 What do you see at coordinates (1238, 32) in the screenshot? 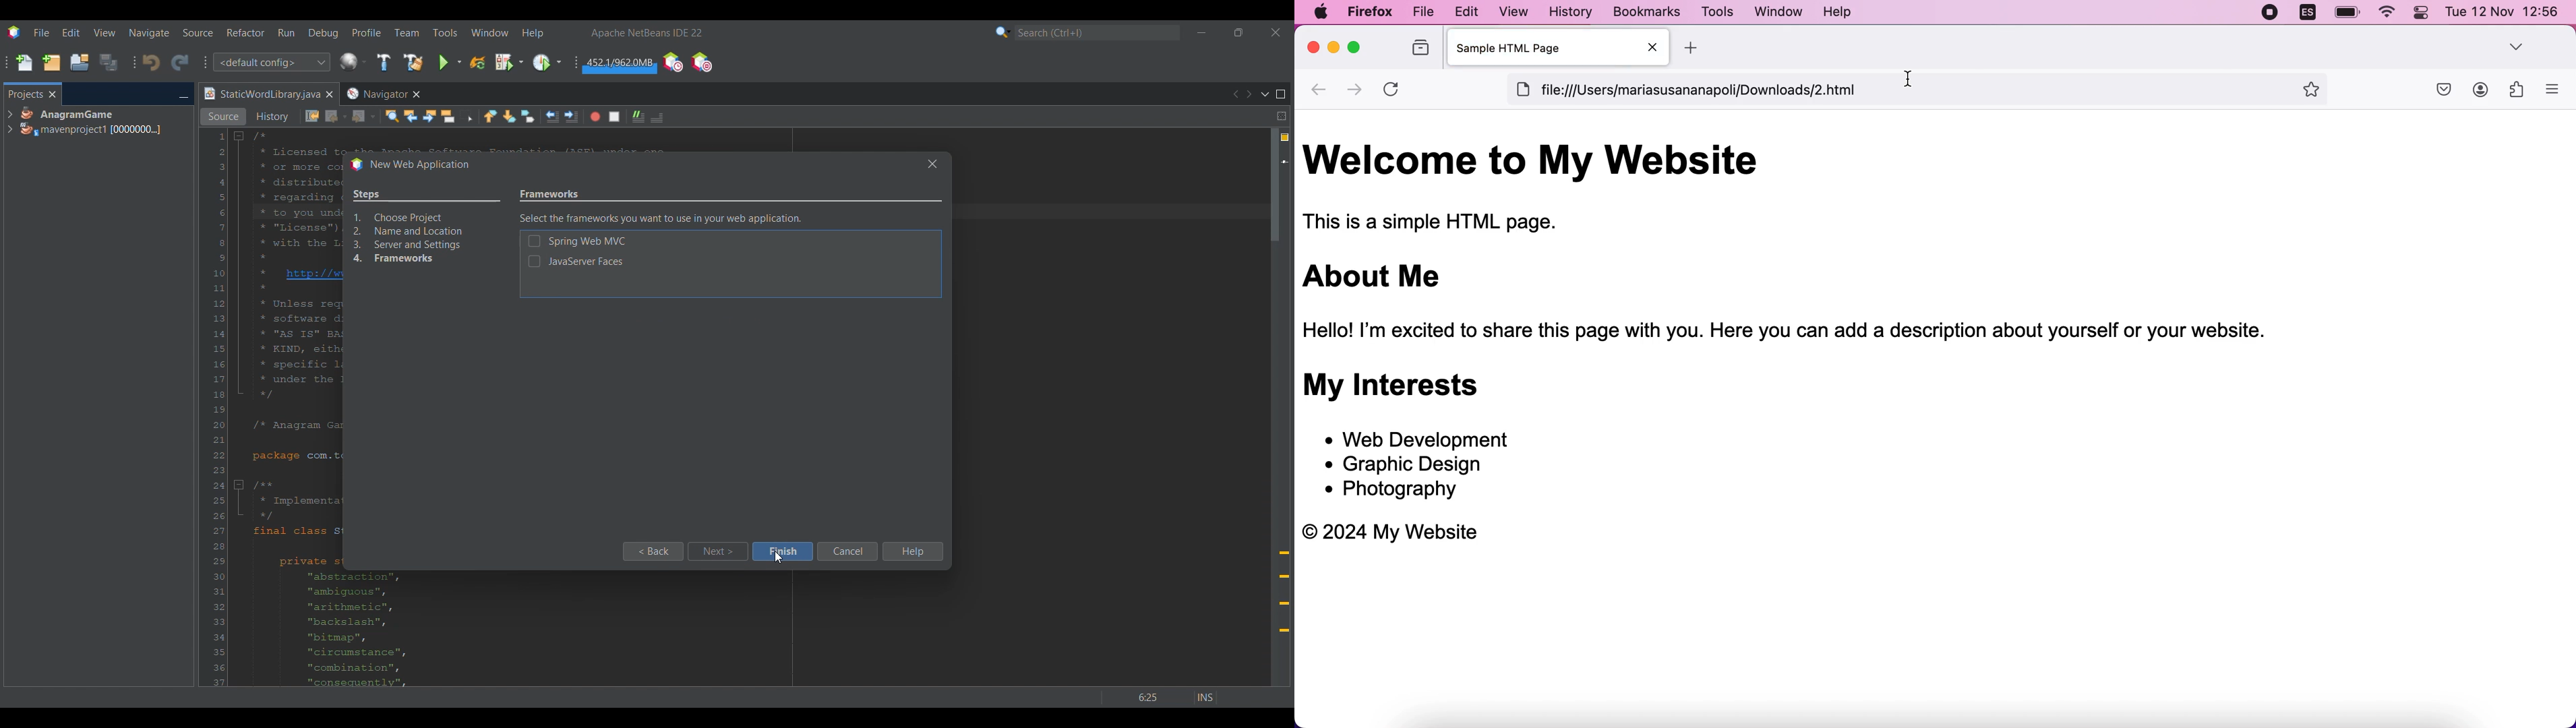
I see `Show in smaller tab` at bounding box center [1238, 32].